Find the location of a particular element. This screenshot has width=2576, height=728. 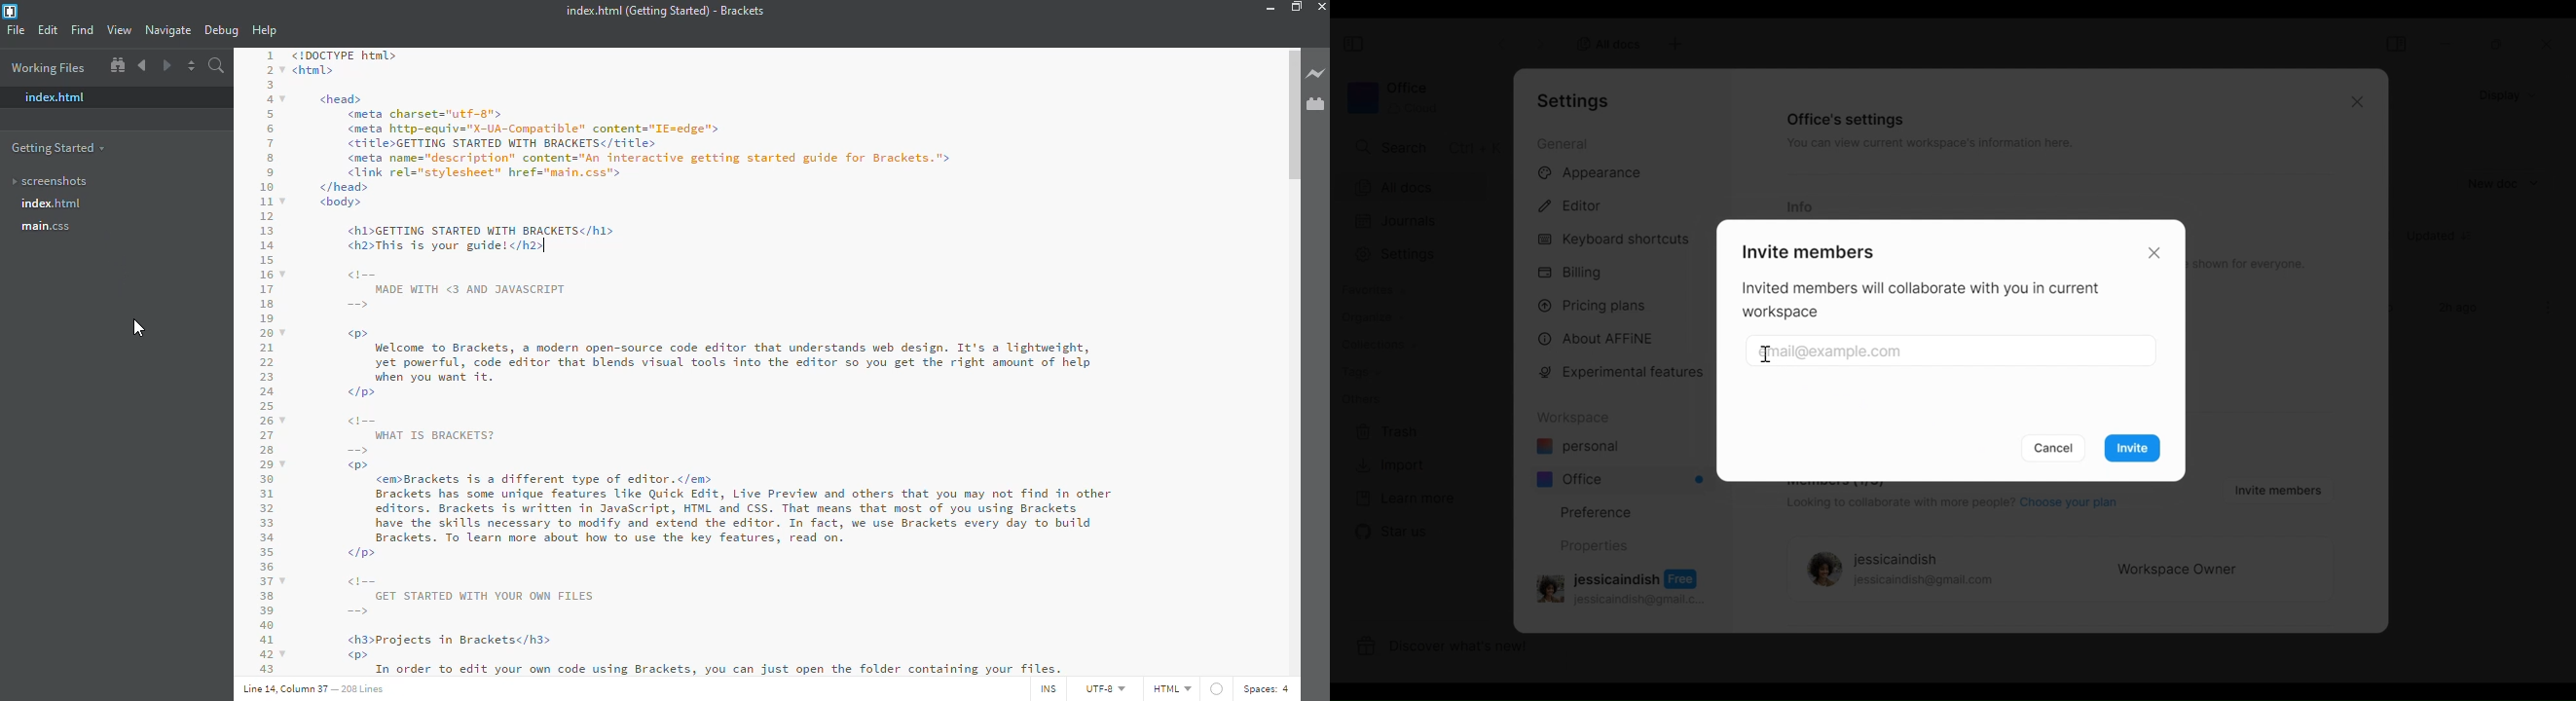

scroll bar is located at coordinates (1290, 115).